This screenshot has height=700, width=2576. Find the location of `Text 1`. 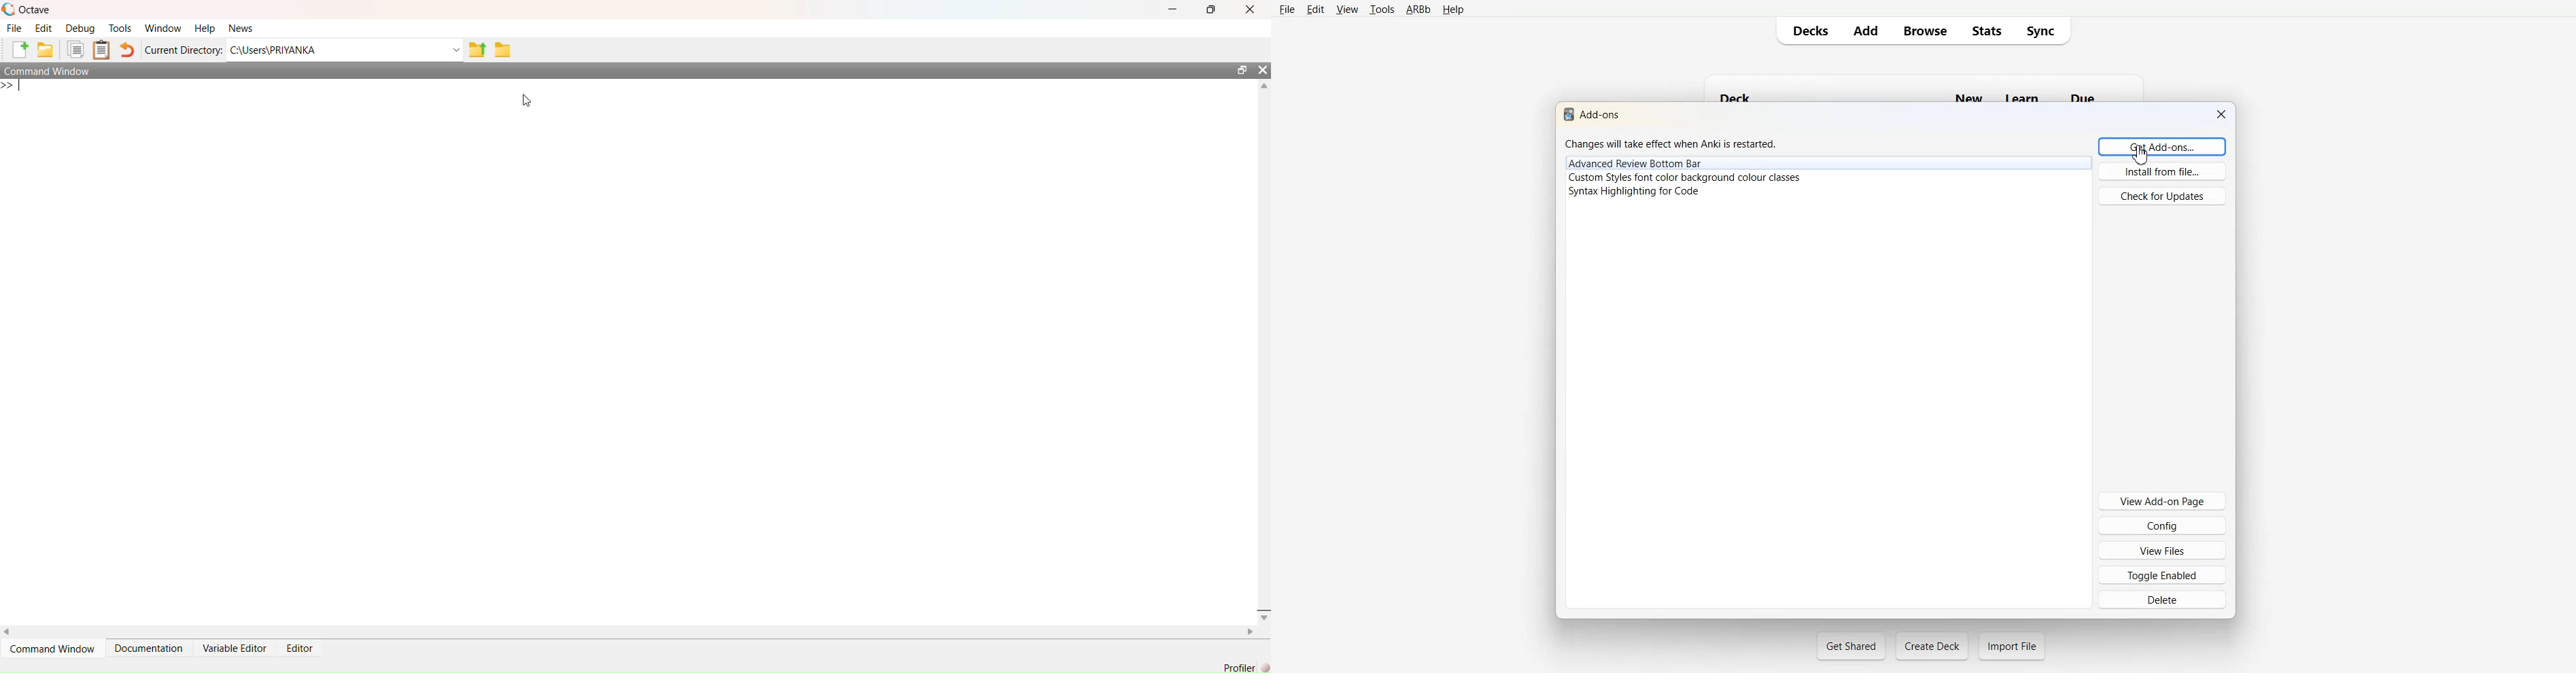

Text 1 is located at coordinates (1596, 115).